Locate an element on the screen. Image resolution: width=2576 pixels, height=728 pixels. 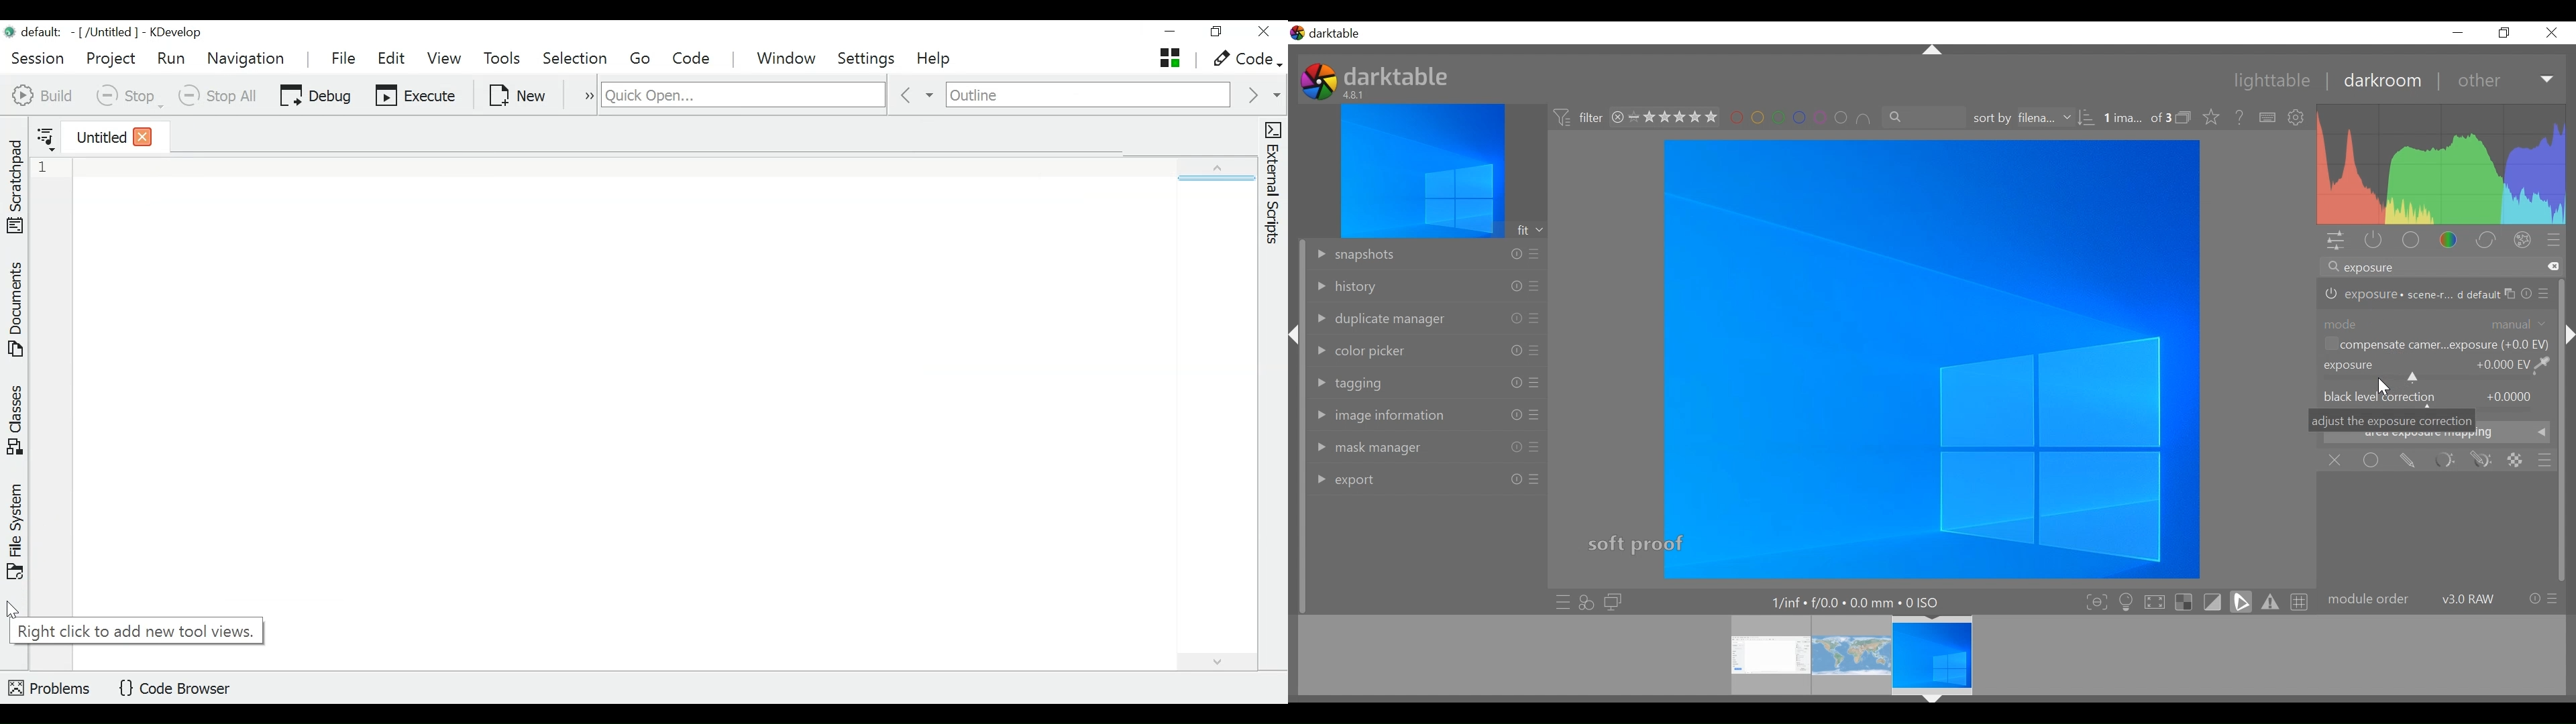
details is located at coordinates (1858, 601).